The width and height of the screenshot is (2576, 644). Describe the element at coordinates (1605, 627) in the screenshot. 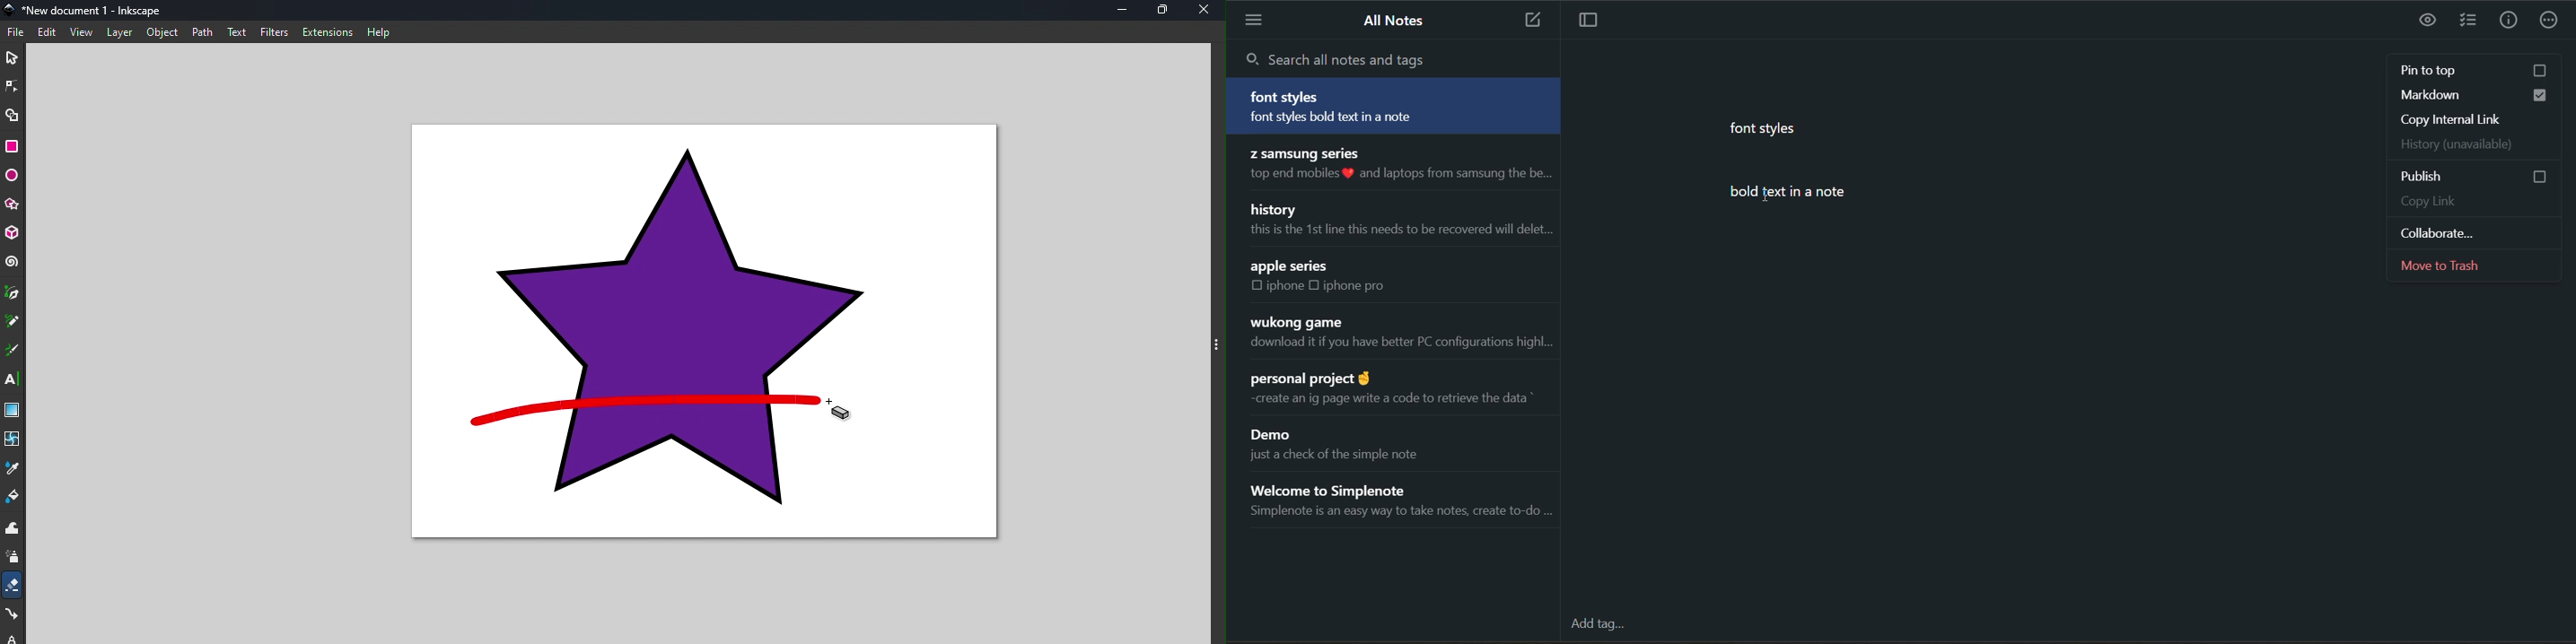

I see `add tag` at that location.